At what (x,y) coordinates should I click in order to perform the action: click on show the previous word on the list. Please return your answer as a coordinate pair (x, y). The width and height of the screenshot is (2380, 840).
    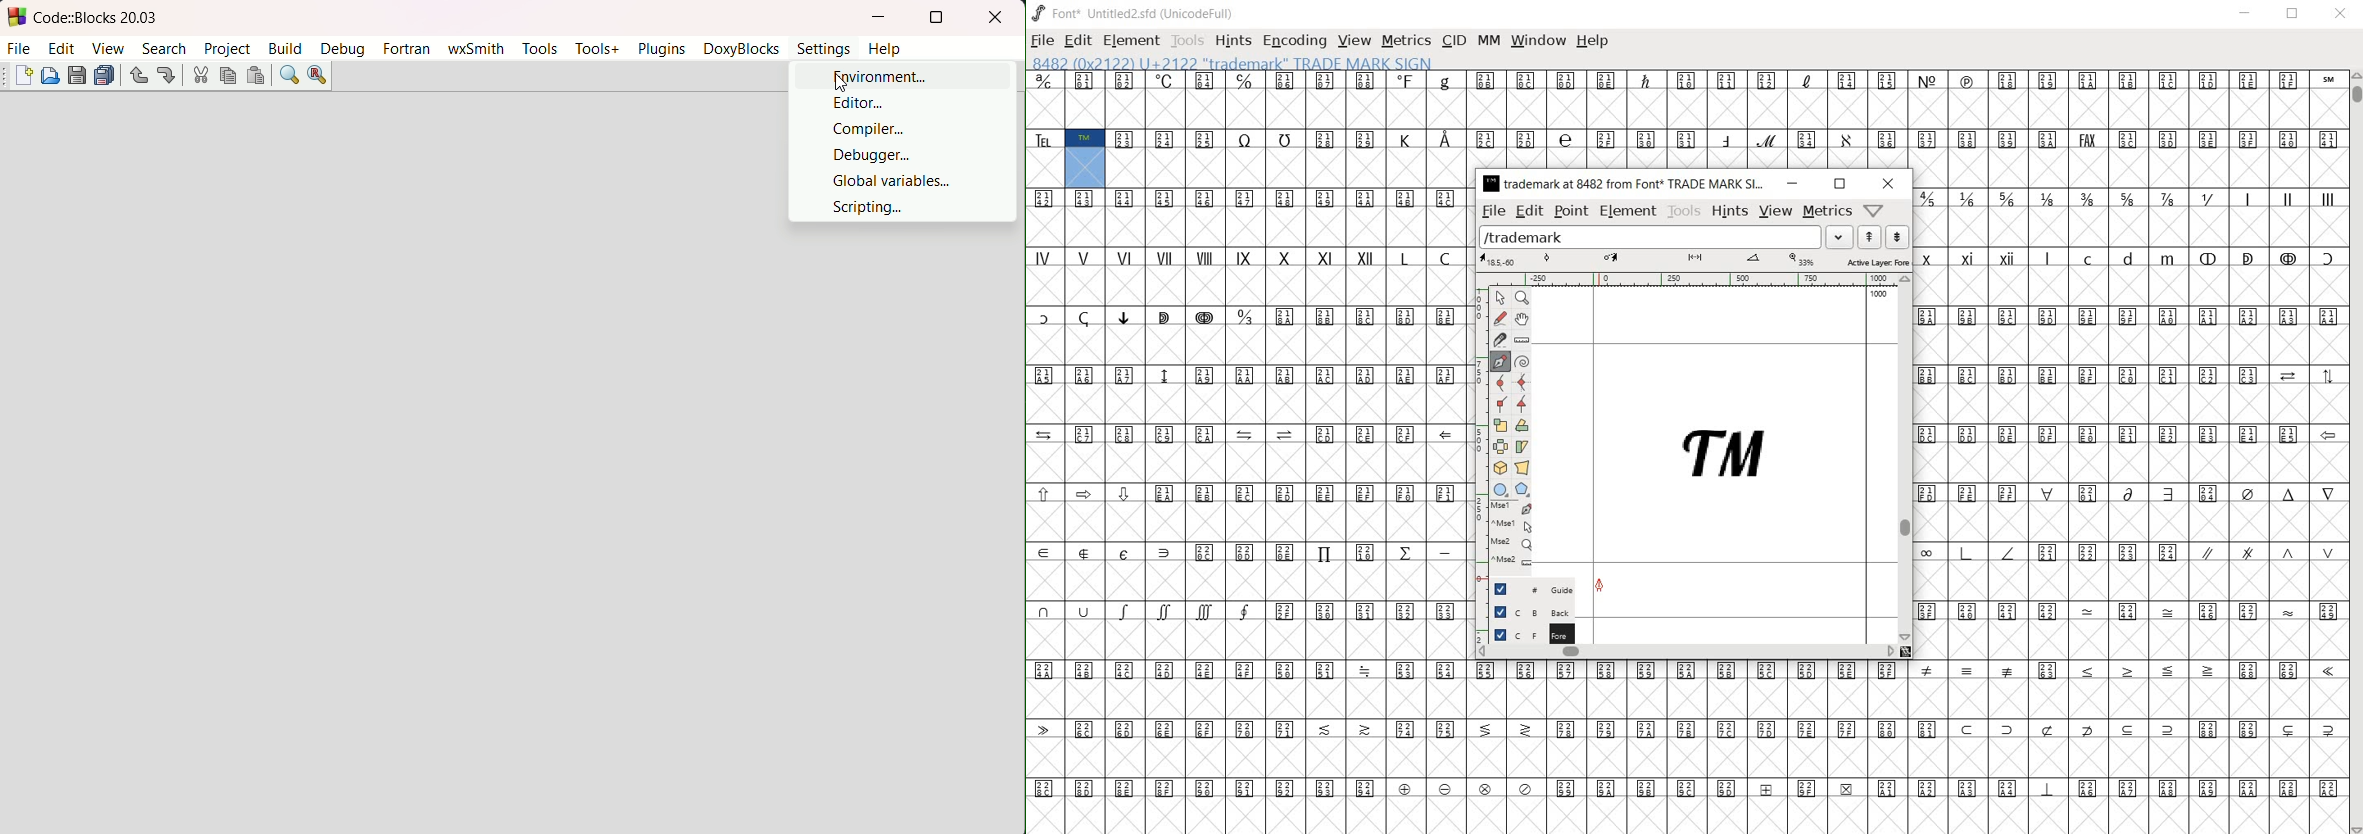
    Looking at the image, I should click on (1896, 237).